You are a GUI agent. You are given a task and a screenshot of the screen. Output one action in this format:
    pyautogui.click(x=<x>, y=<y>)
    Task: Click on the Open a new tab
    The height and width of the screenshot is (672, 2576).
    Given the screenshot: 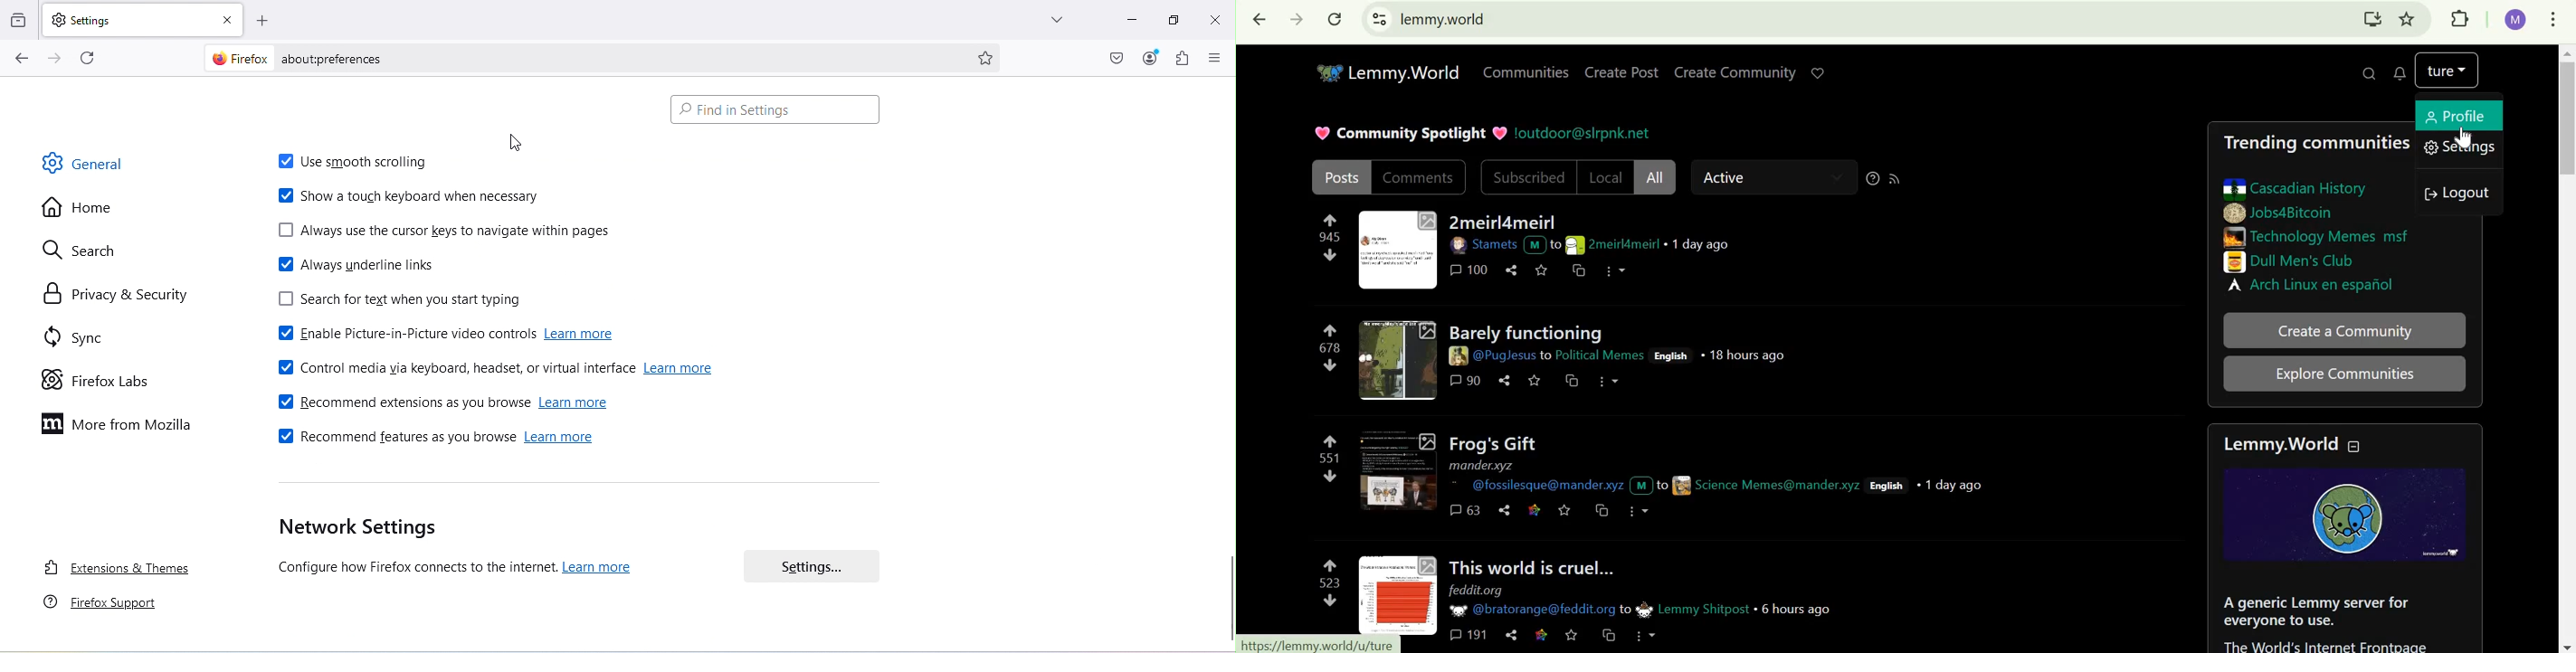 What is the action you would take?
    pyautogui.click(x=271, y=23)
    